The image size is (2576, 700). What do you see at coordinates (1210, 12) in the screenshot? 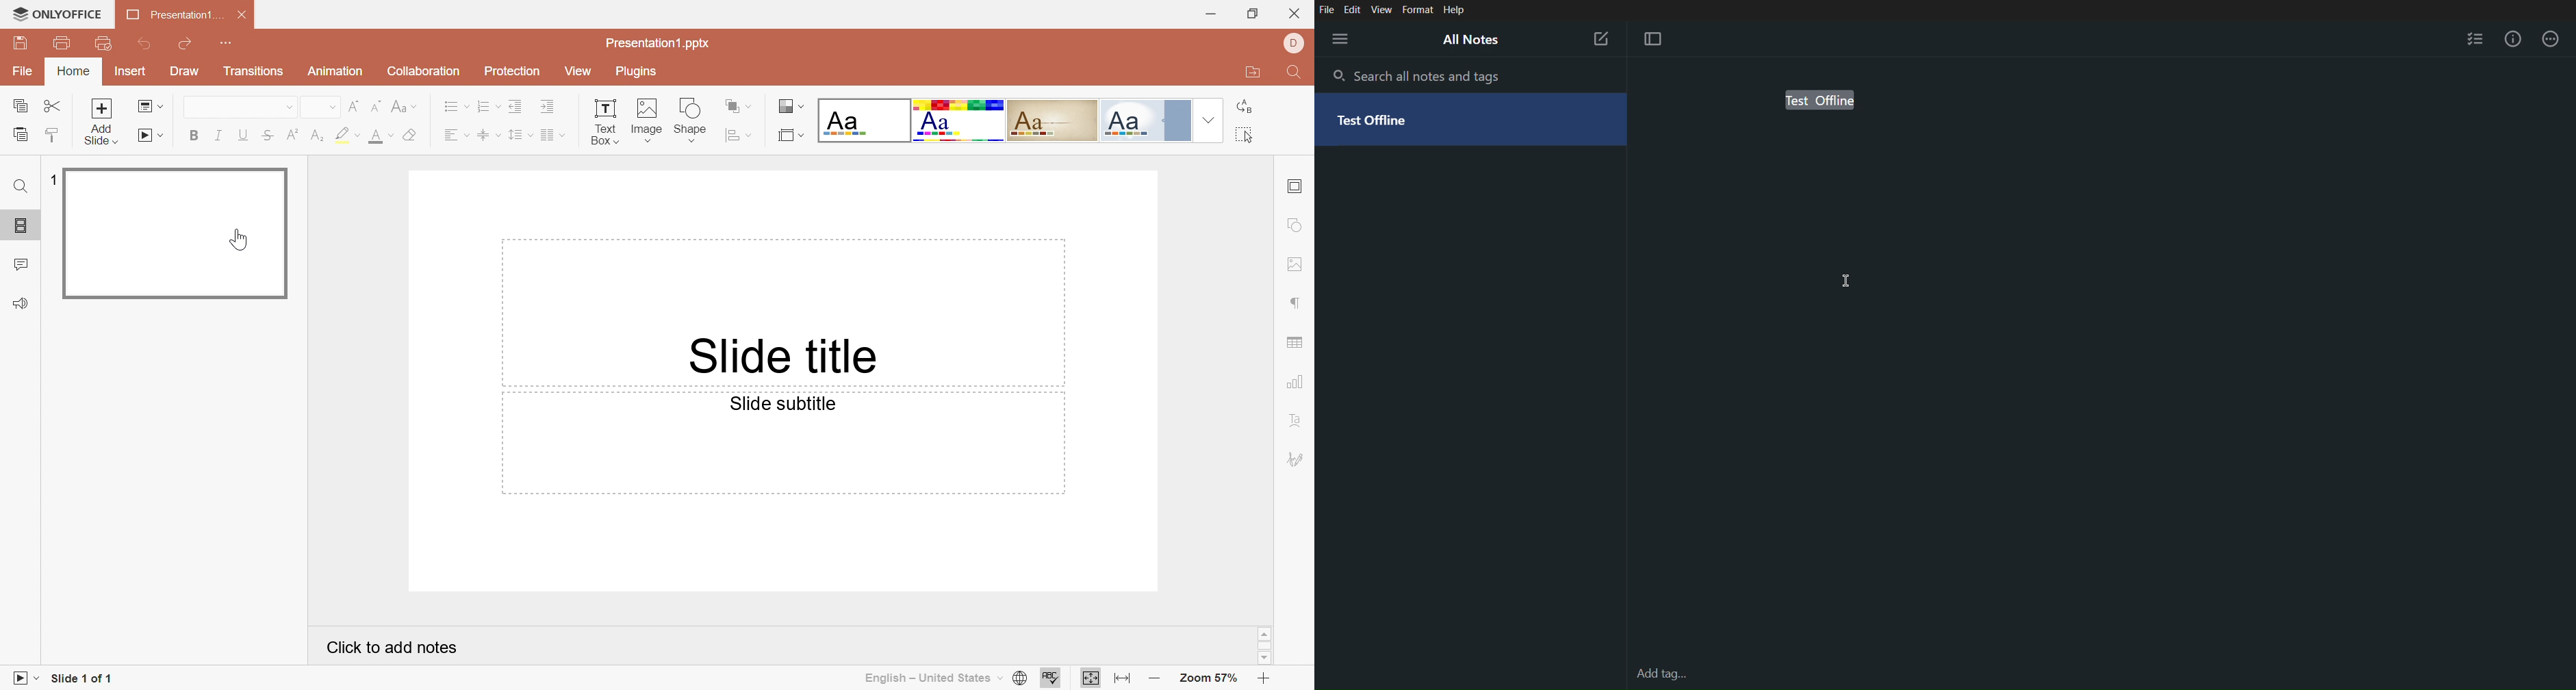
I see `Minimize` at bounding box center [1210, 12].